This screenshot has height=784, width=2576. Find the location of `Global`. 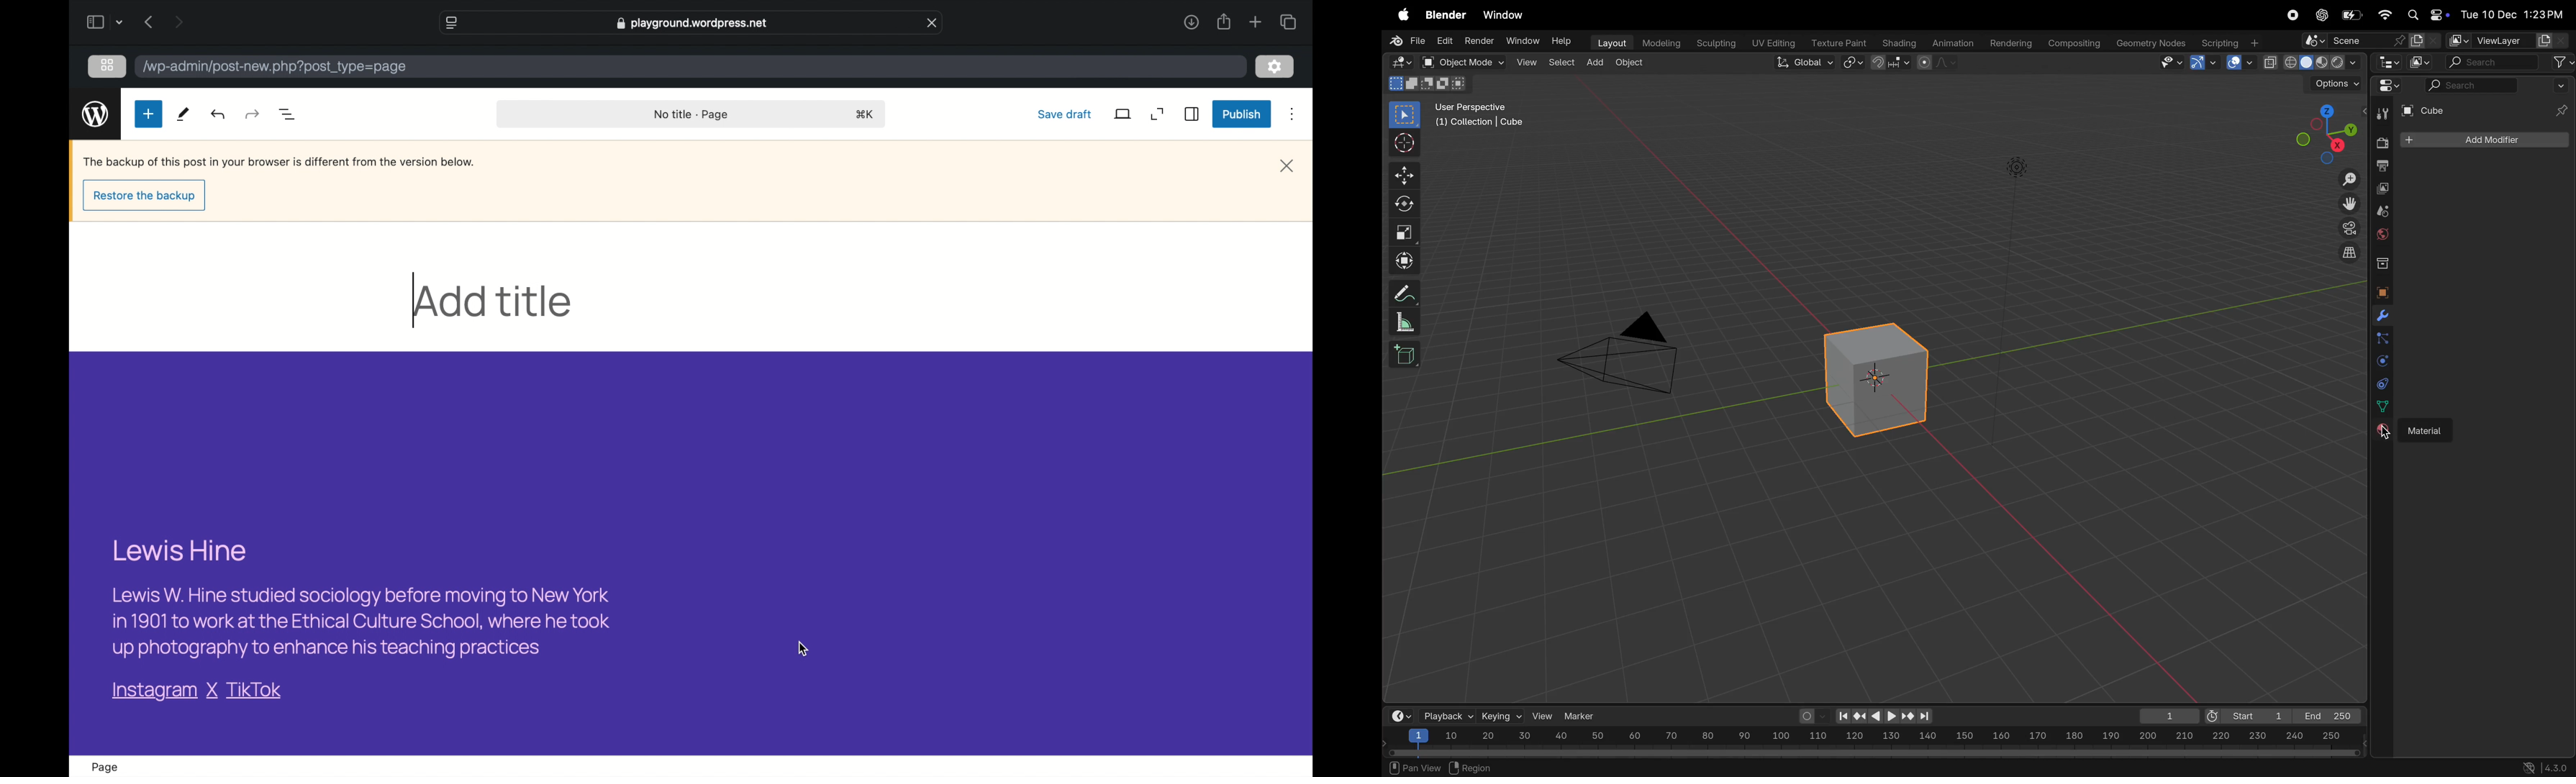

Global is located at coordinates (1801, 62).